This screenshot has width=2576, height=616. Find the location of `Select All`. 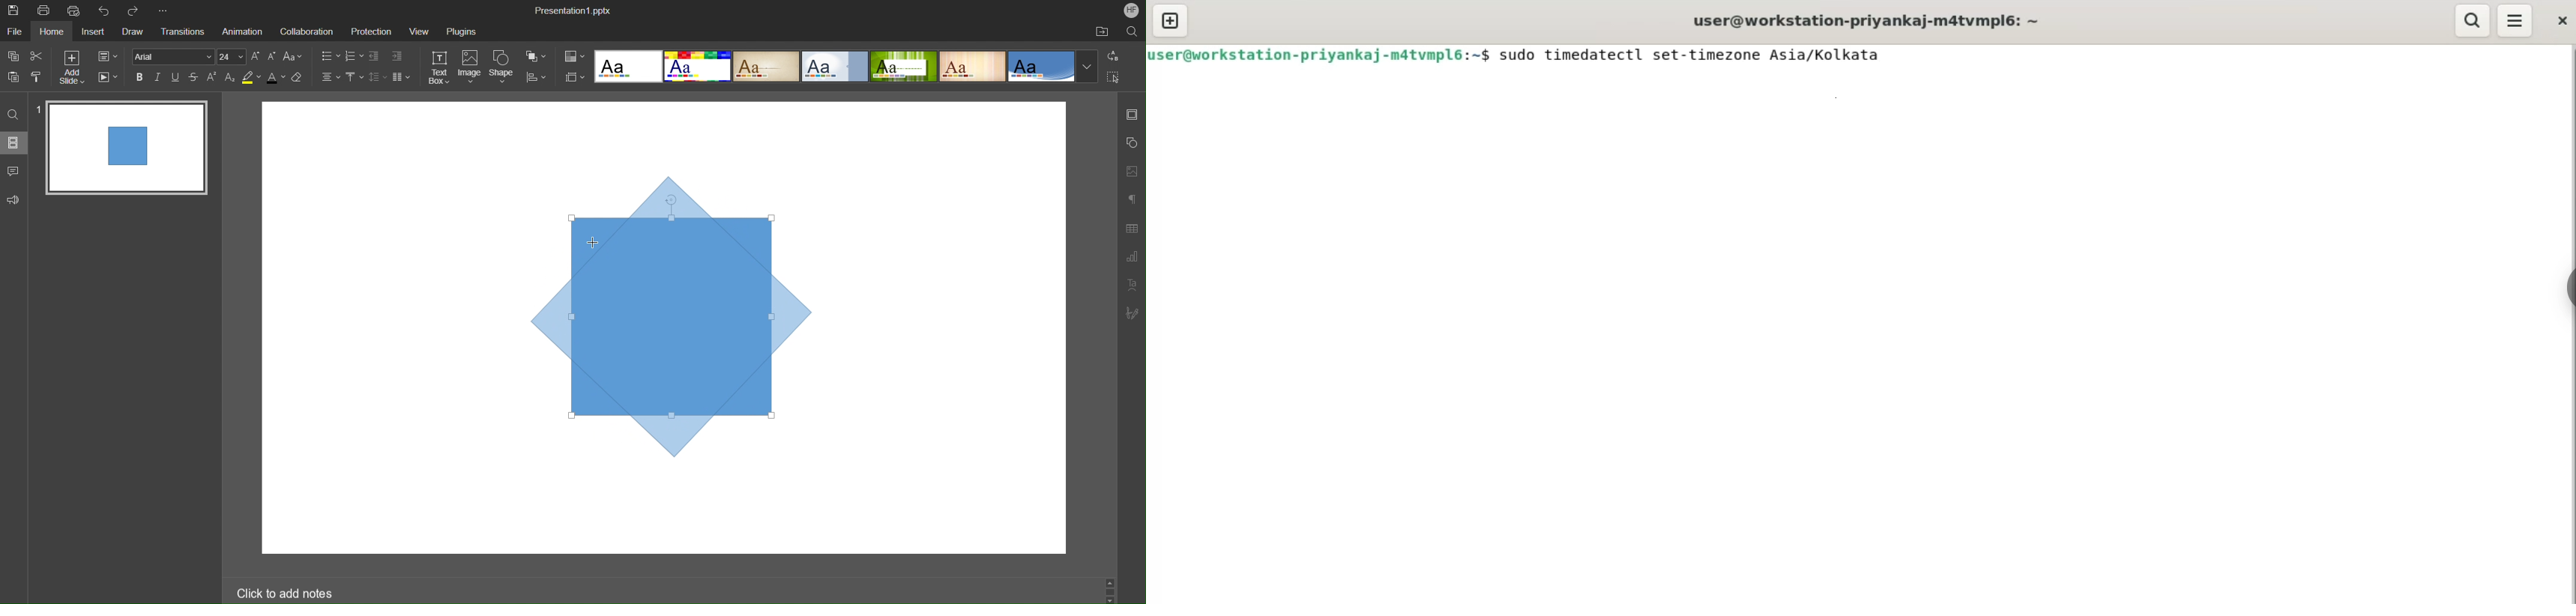

Select All is located at coordinates (1114, 77).